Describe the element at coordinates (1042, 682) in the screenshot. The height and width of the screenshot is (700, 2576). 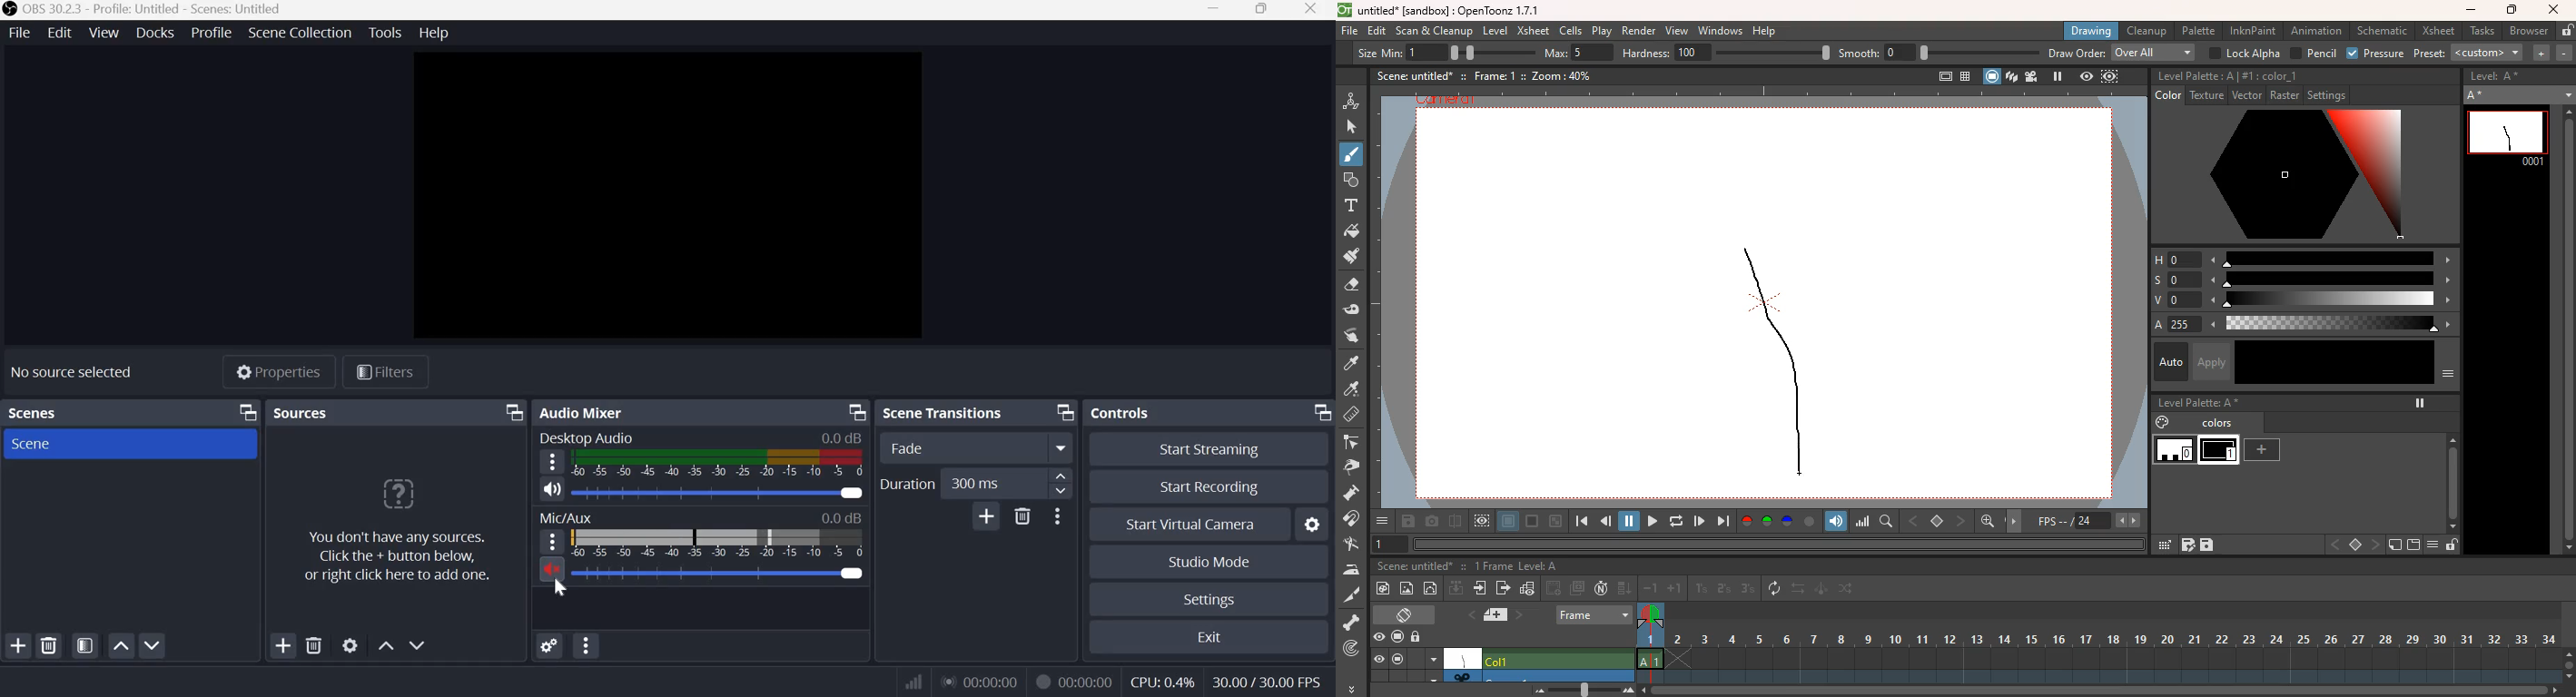
I see `Recording Status Icon` at that location.